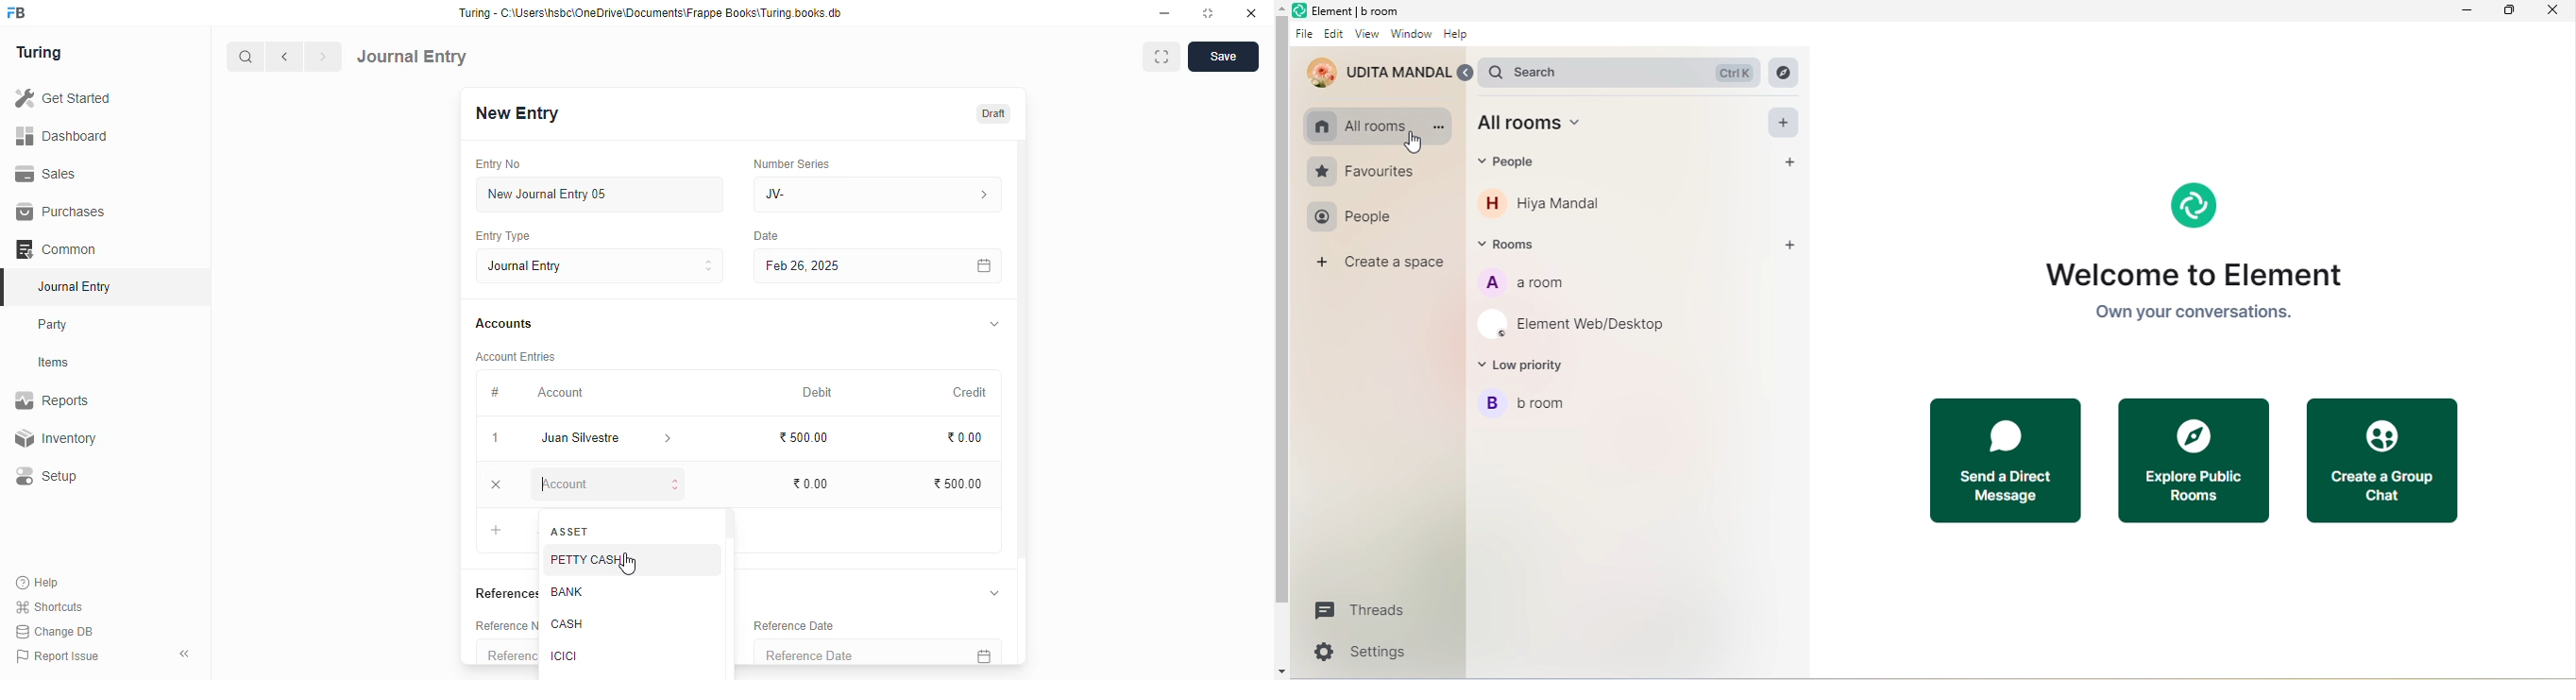 This screenshot has height=700, width=2576. I want to click on scroll down, so click(1281, 672).